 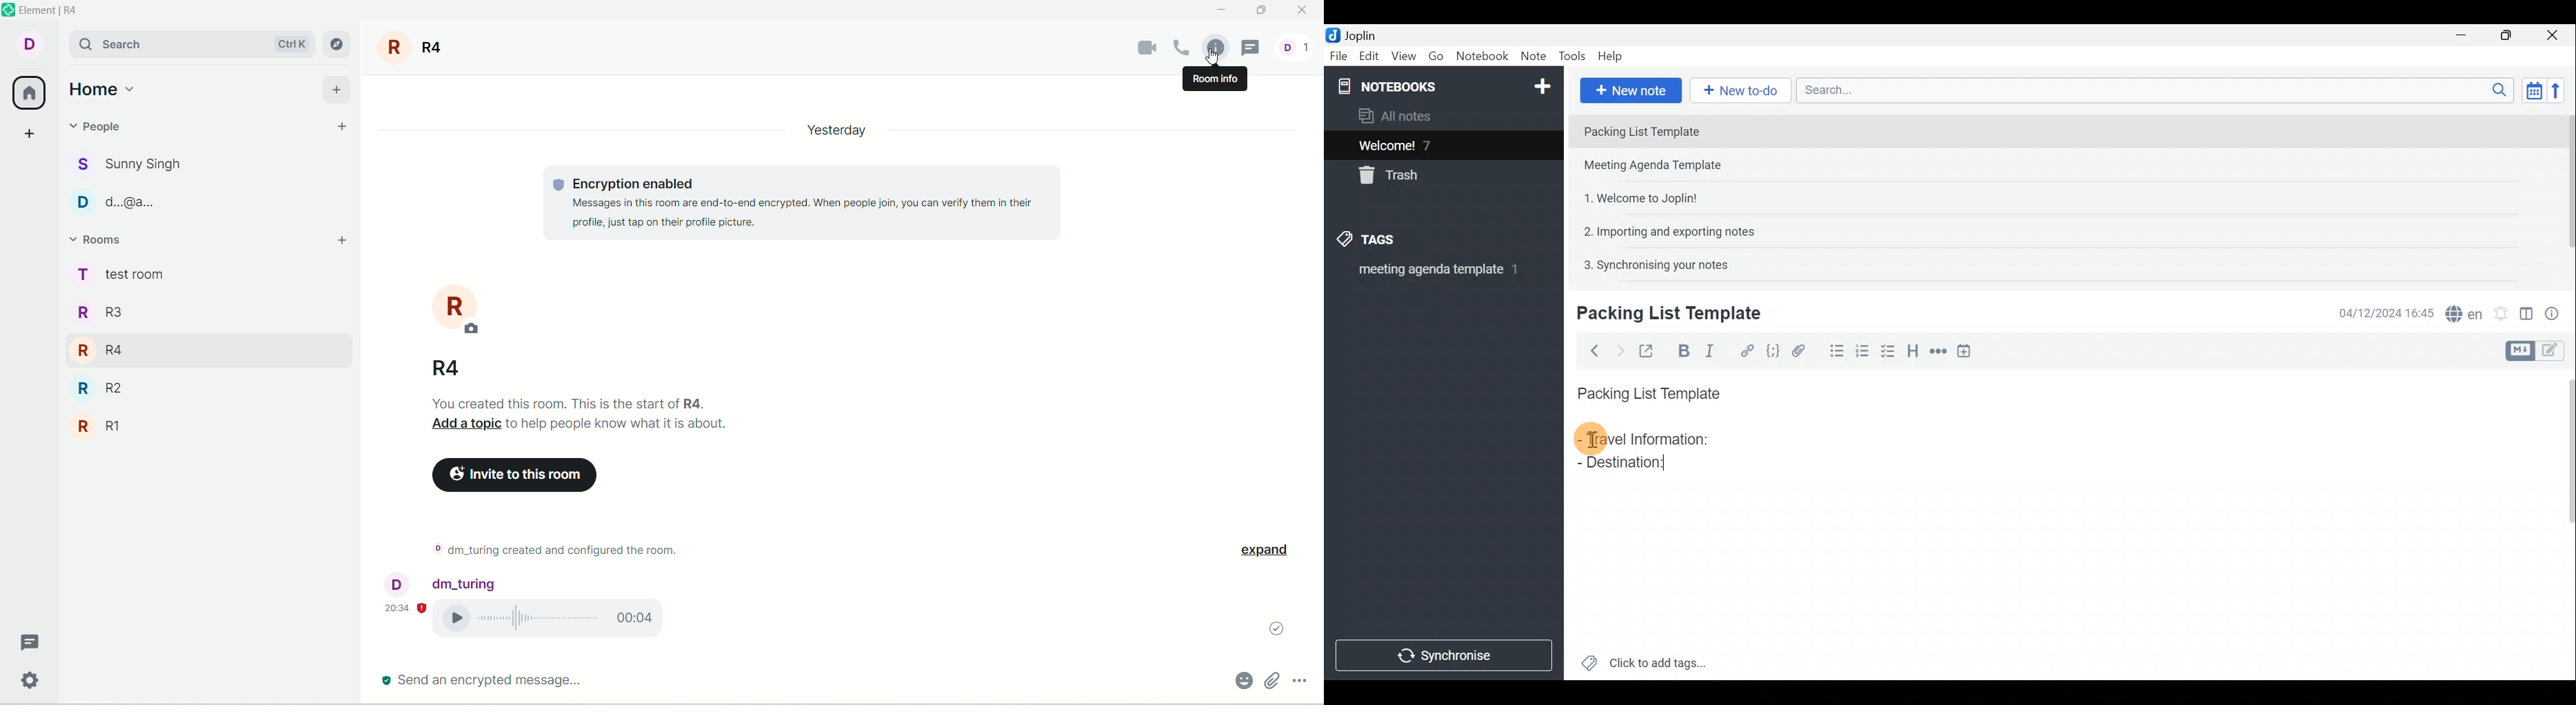 What do you see at coordinates (1644, 659) in the screenshot?
I see `Click to add tags` at bounding box center [1644, 659].